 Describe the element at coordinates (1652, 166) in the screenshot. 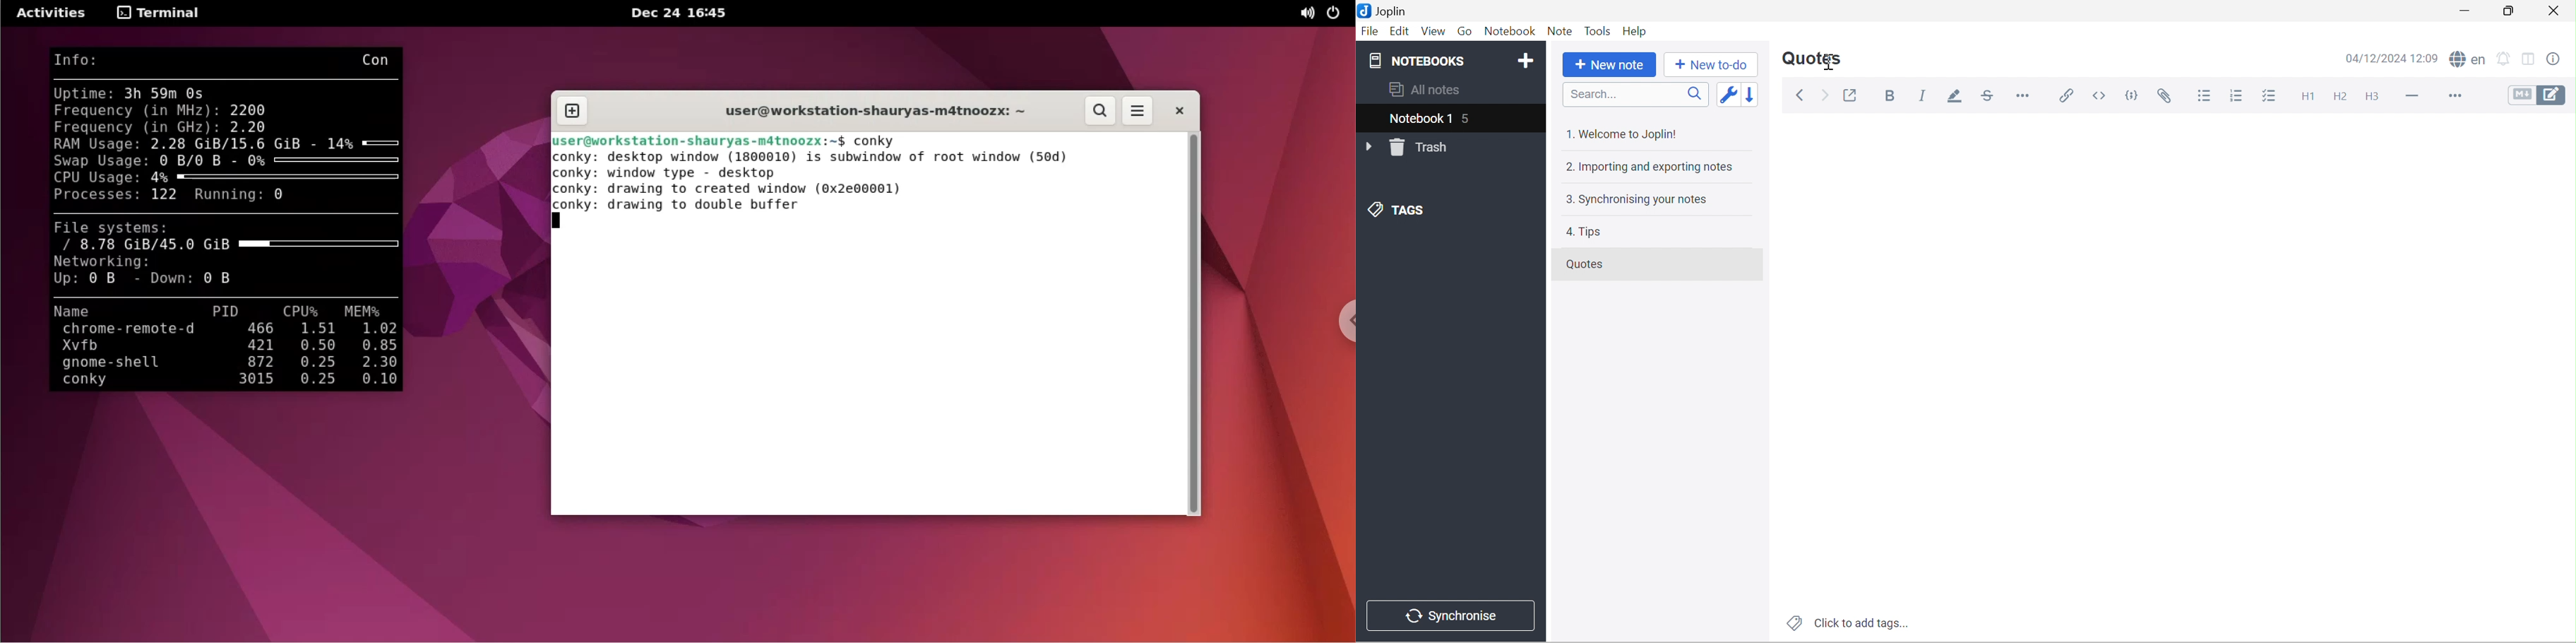

I see `2. Importing and exporting notes` at that location.